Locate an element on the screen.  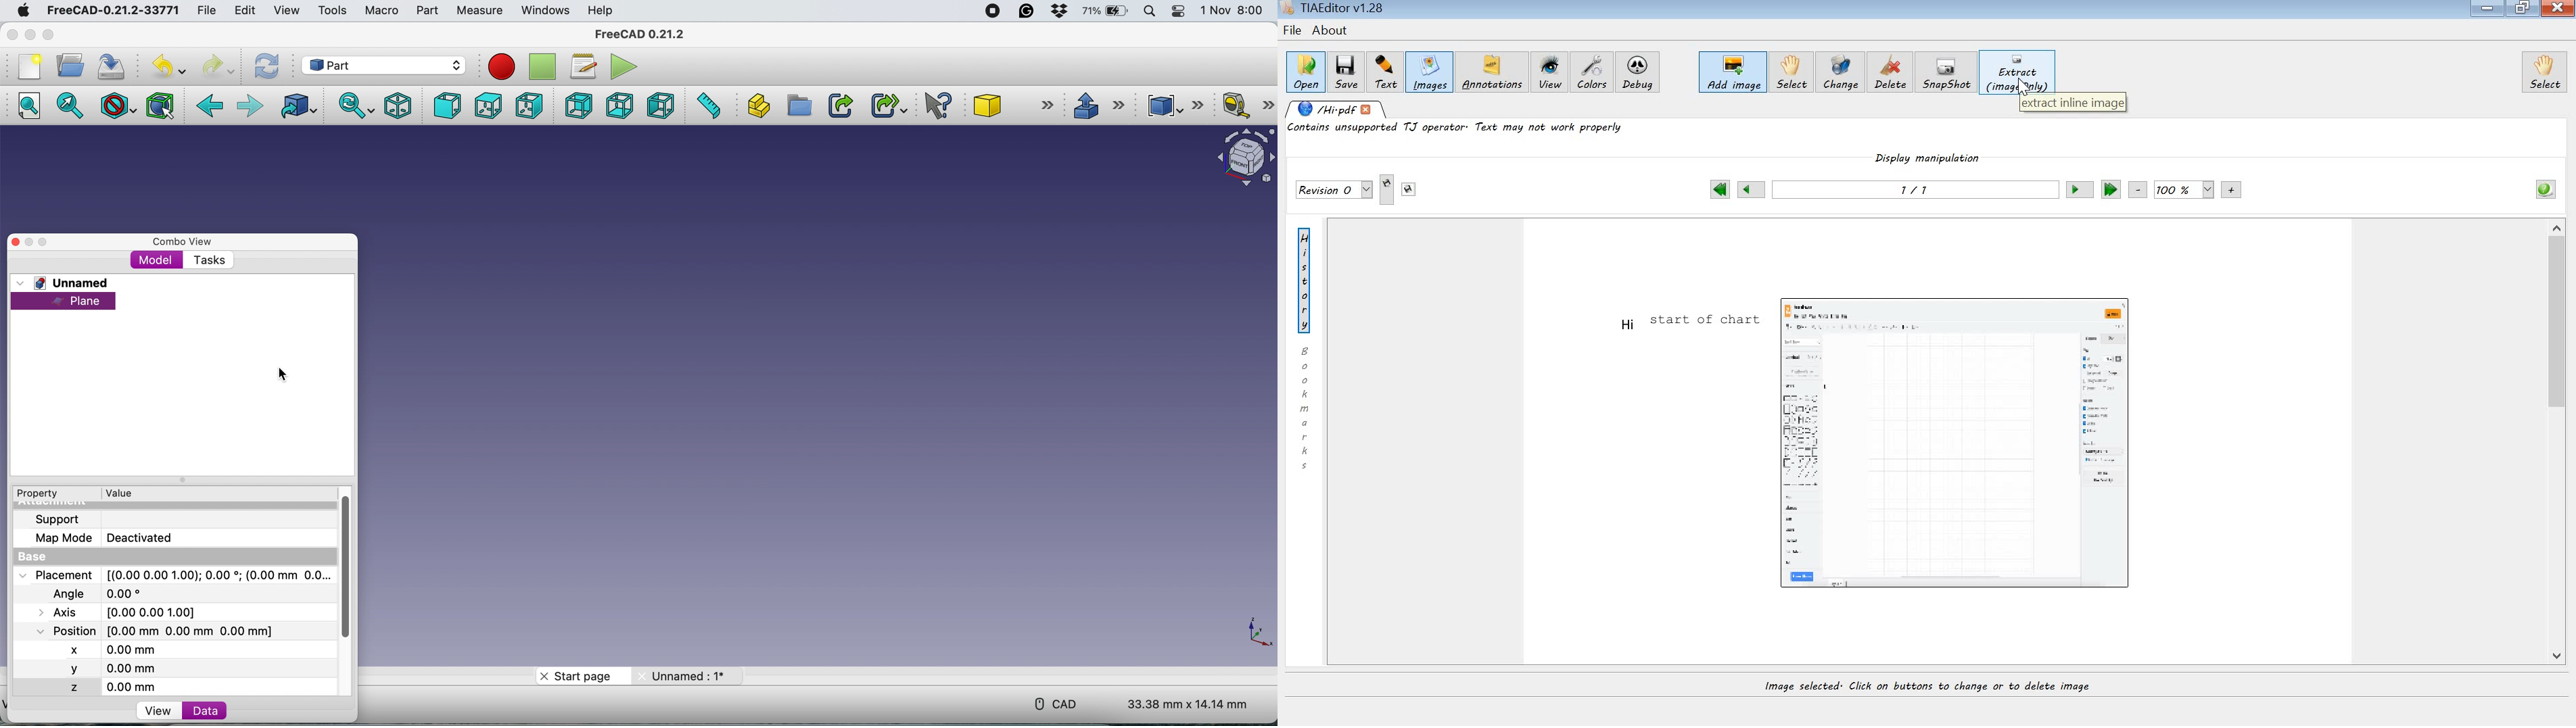
cad is located at coordinates (1064, 703).